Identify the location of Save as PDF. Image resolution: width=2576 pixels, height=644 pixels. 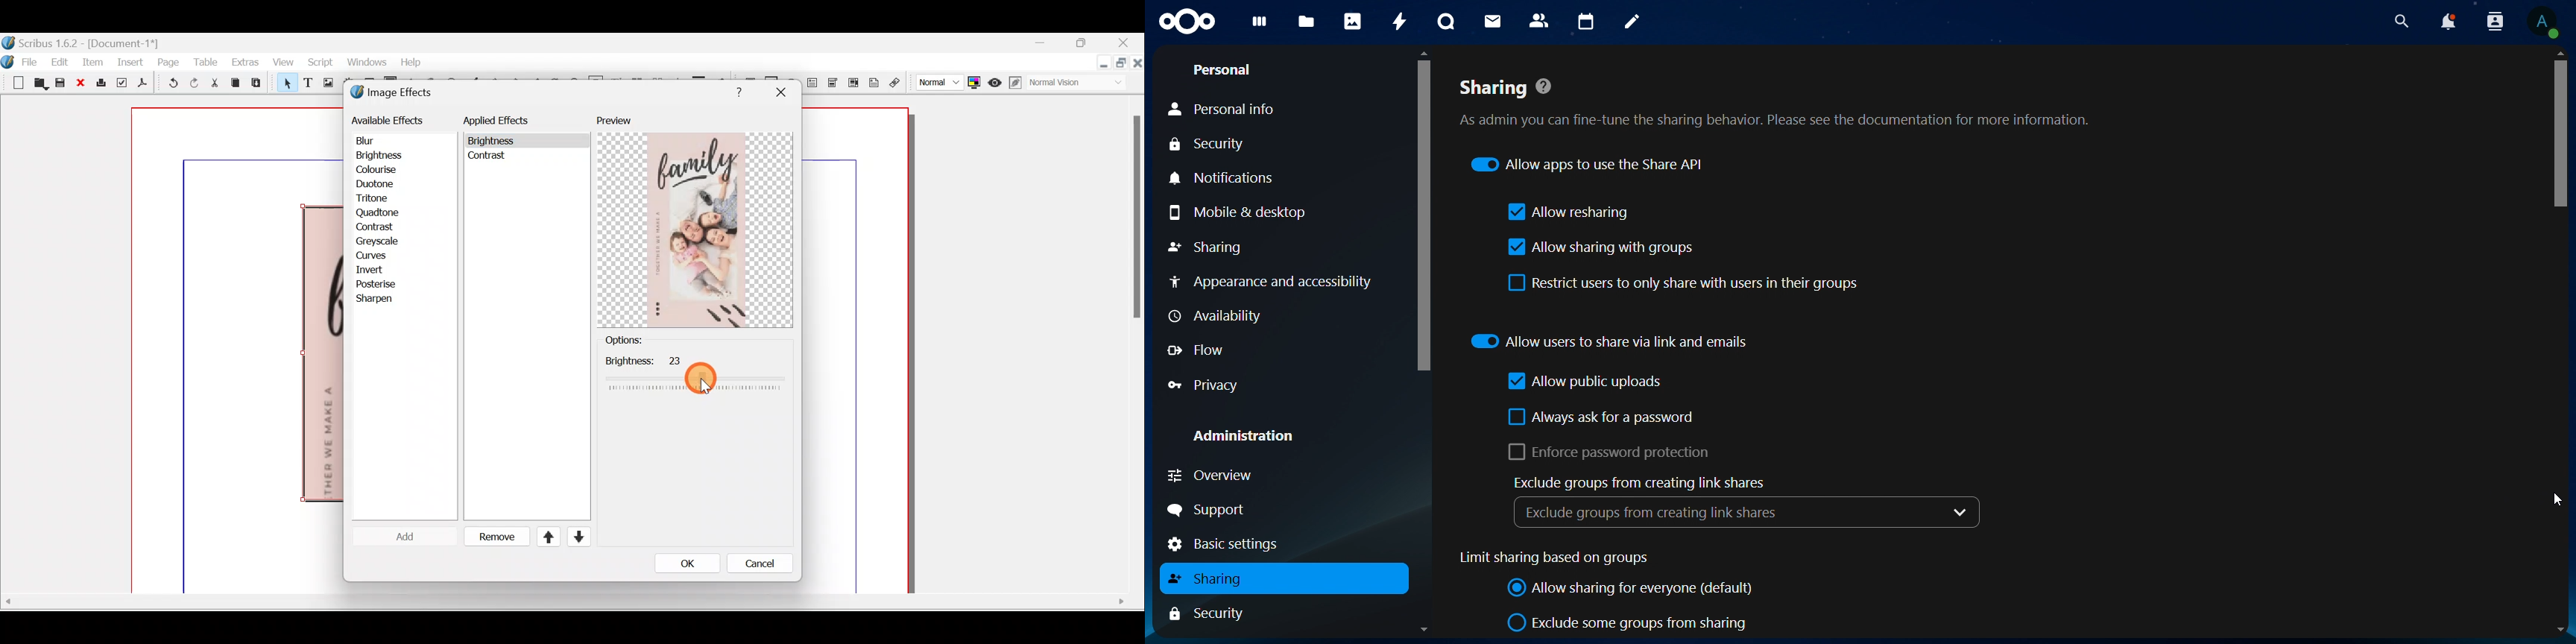
(141, 85).